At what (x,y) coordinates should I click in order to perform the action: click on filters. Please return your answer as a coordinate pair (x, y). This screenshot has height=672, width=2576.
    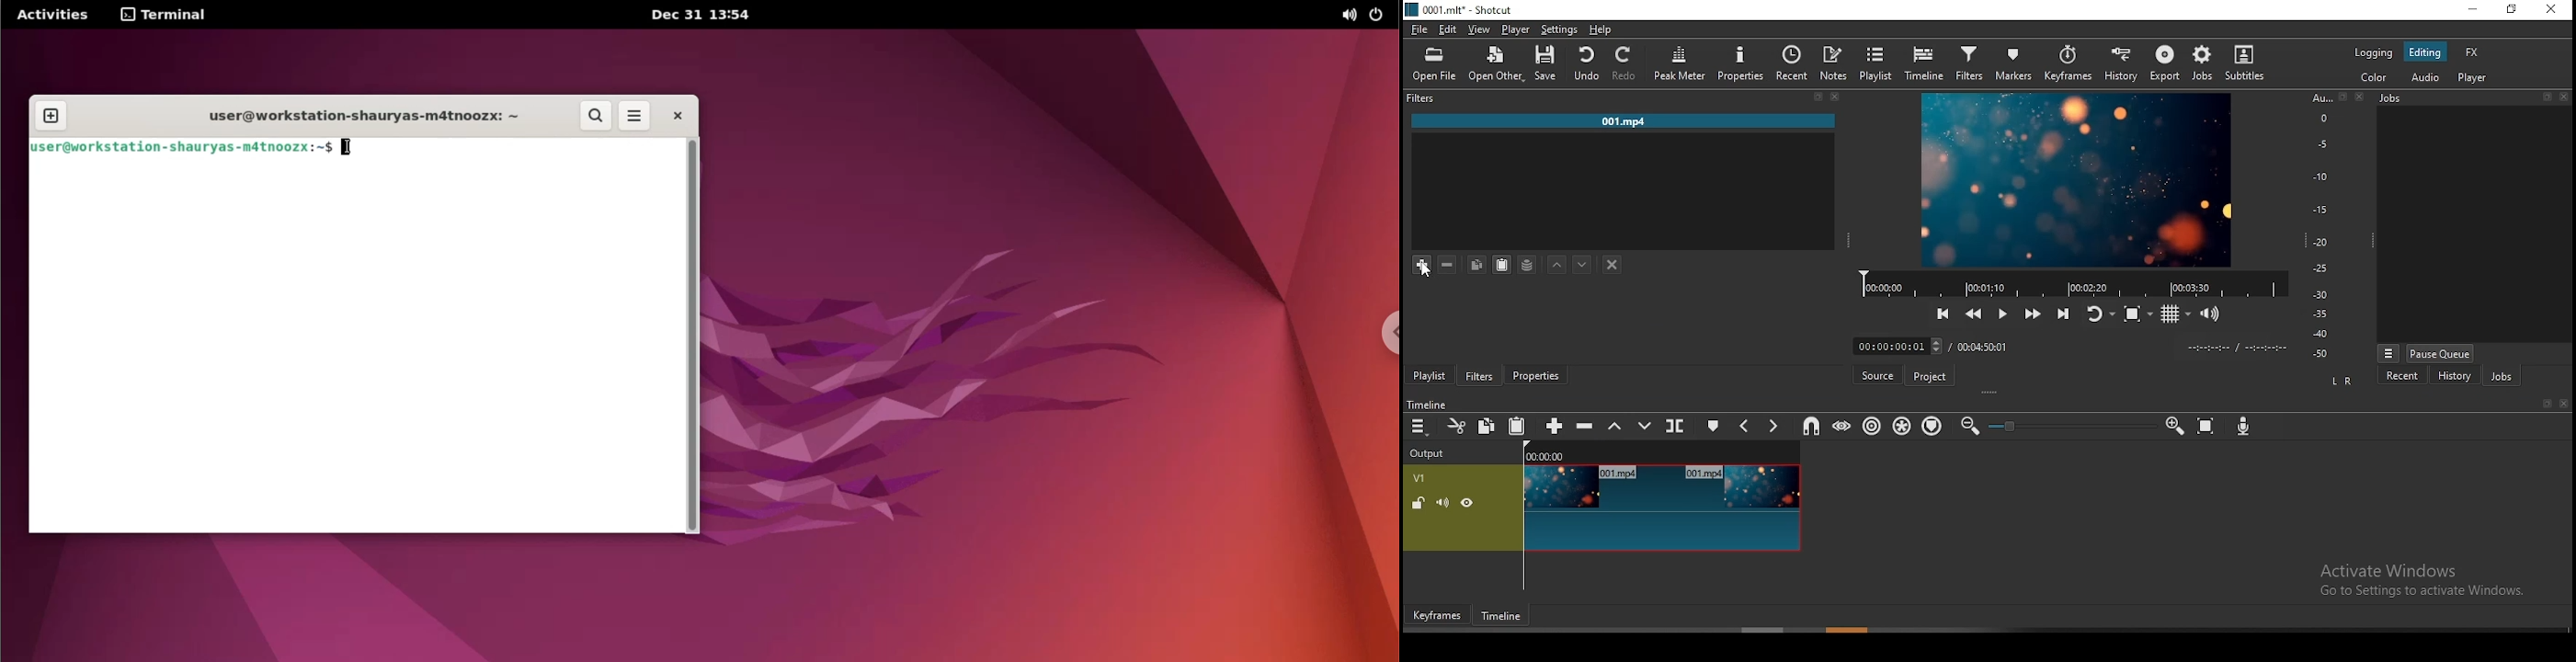
    Looking at the image, I should click on (1483, 375).